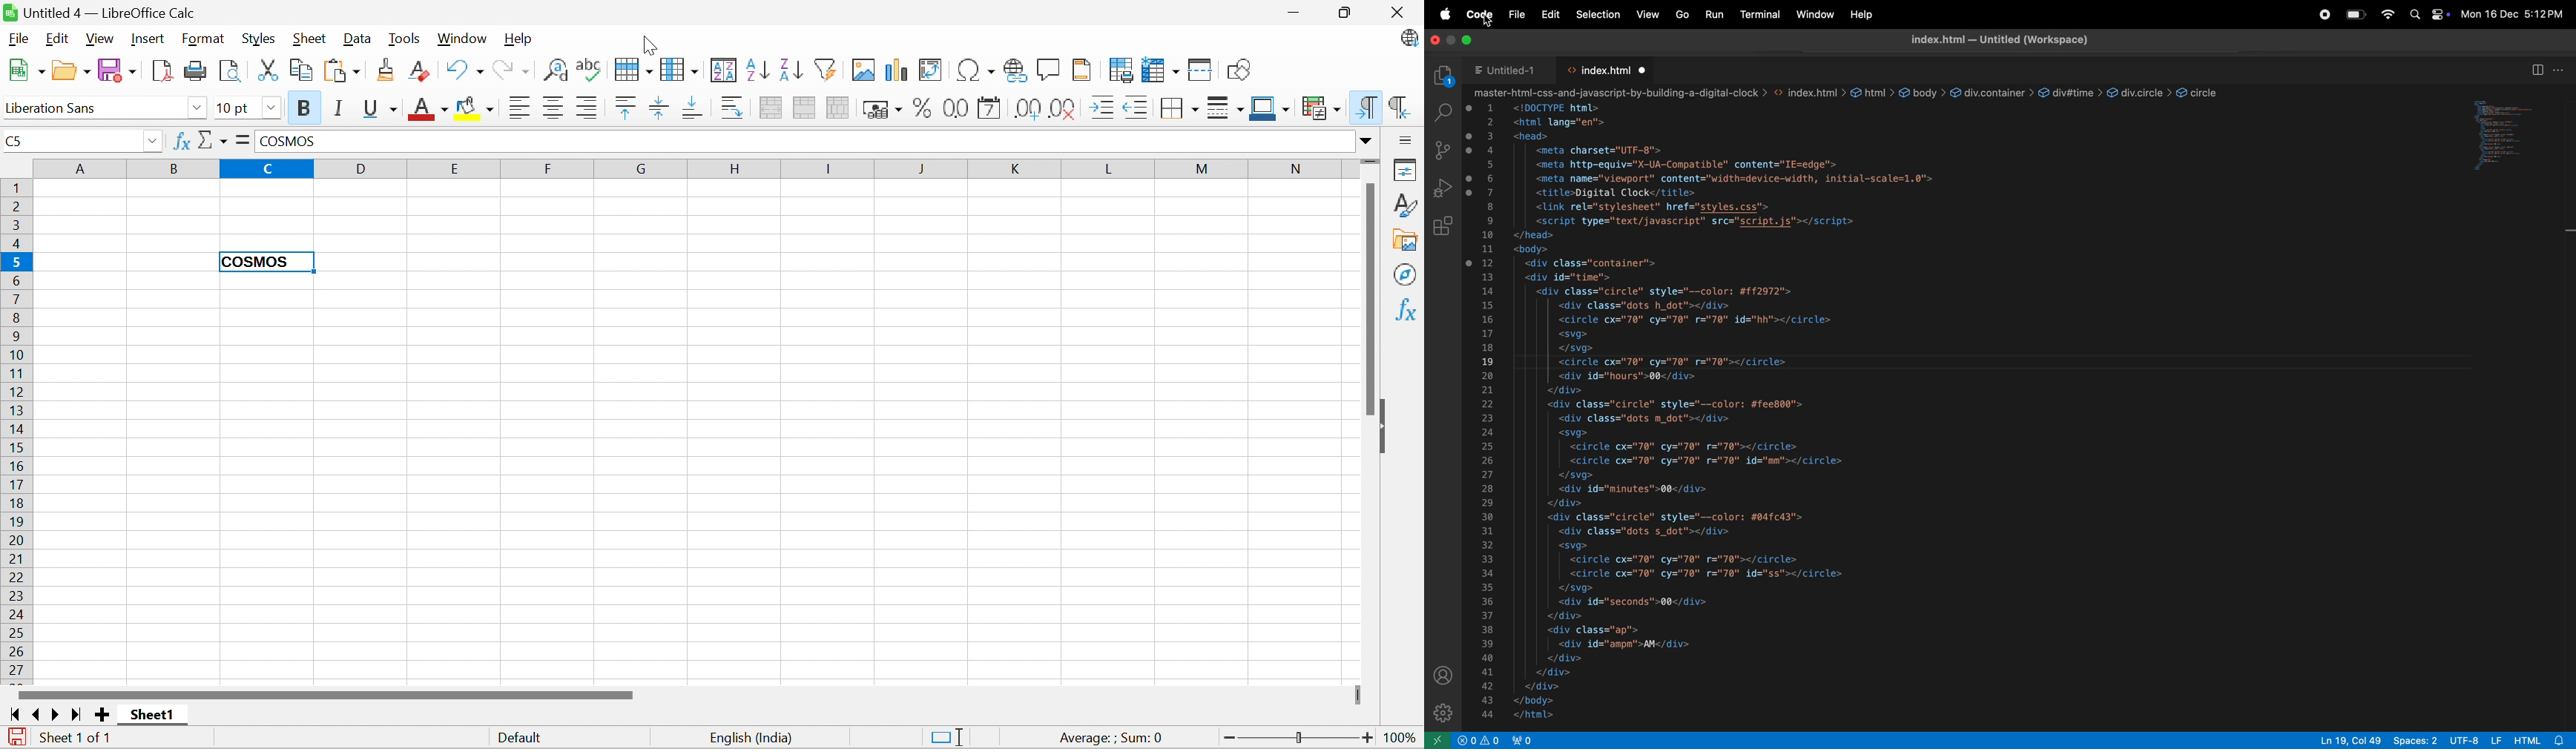 The image size is (2576, 756). I want to click on Center Vertically, so click(660, 107).